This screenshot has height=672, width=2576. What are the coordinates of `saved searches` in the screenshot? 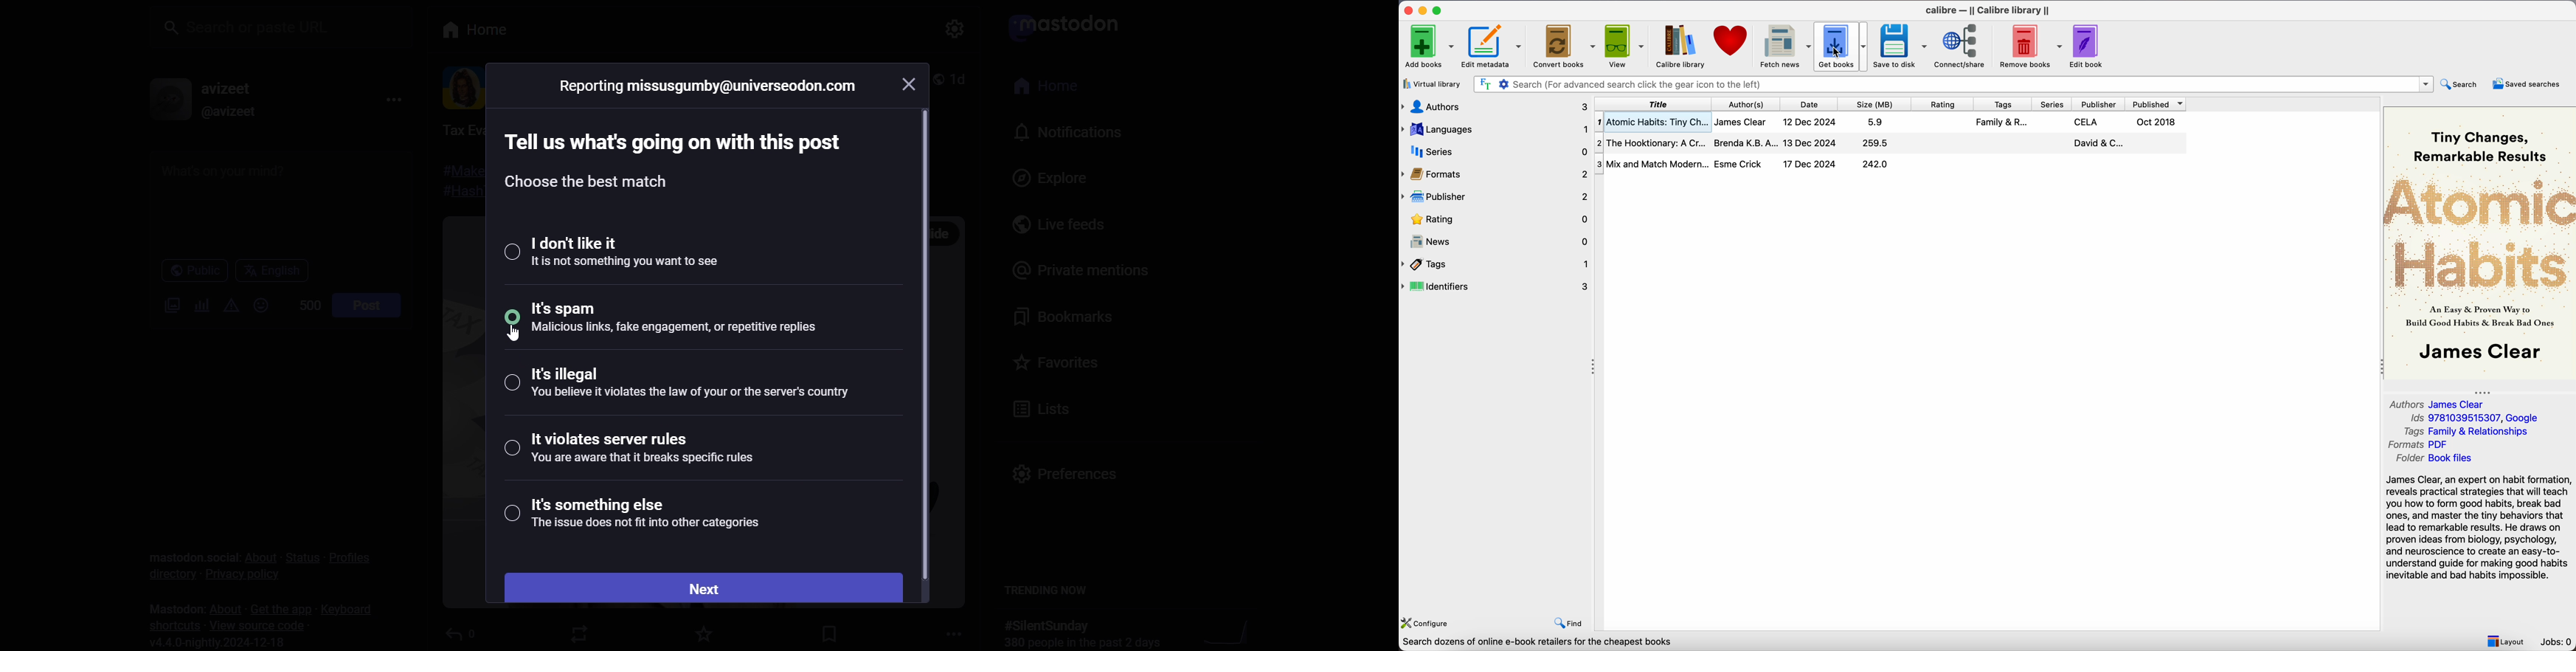 It's located at (2527, 83).